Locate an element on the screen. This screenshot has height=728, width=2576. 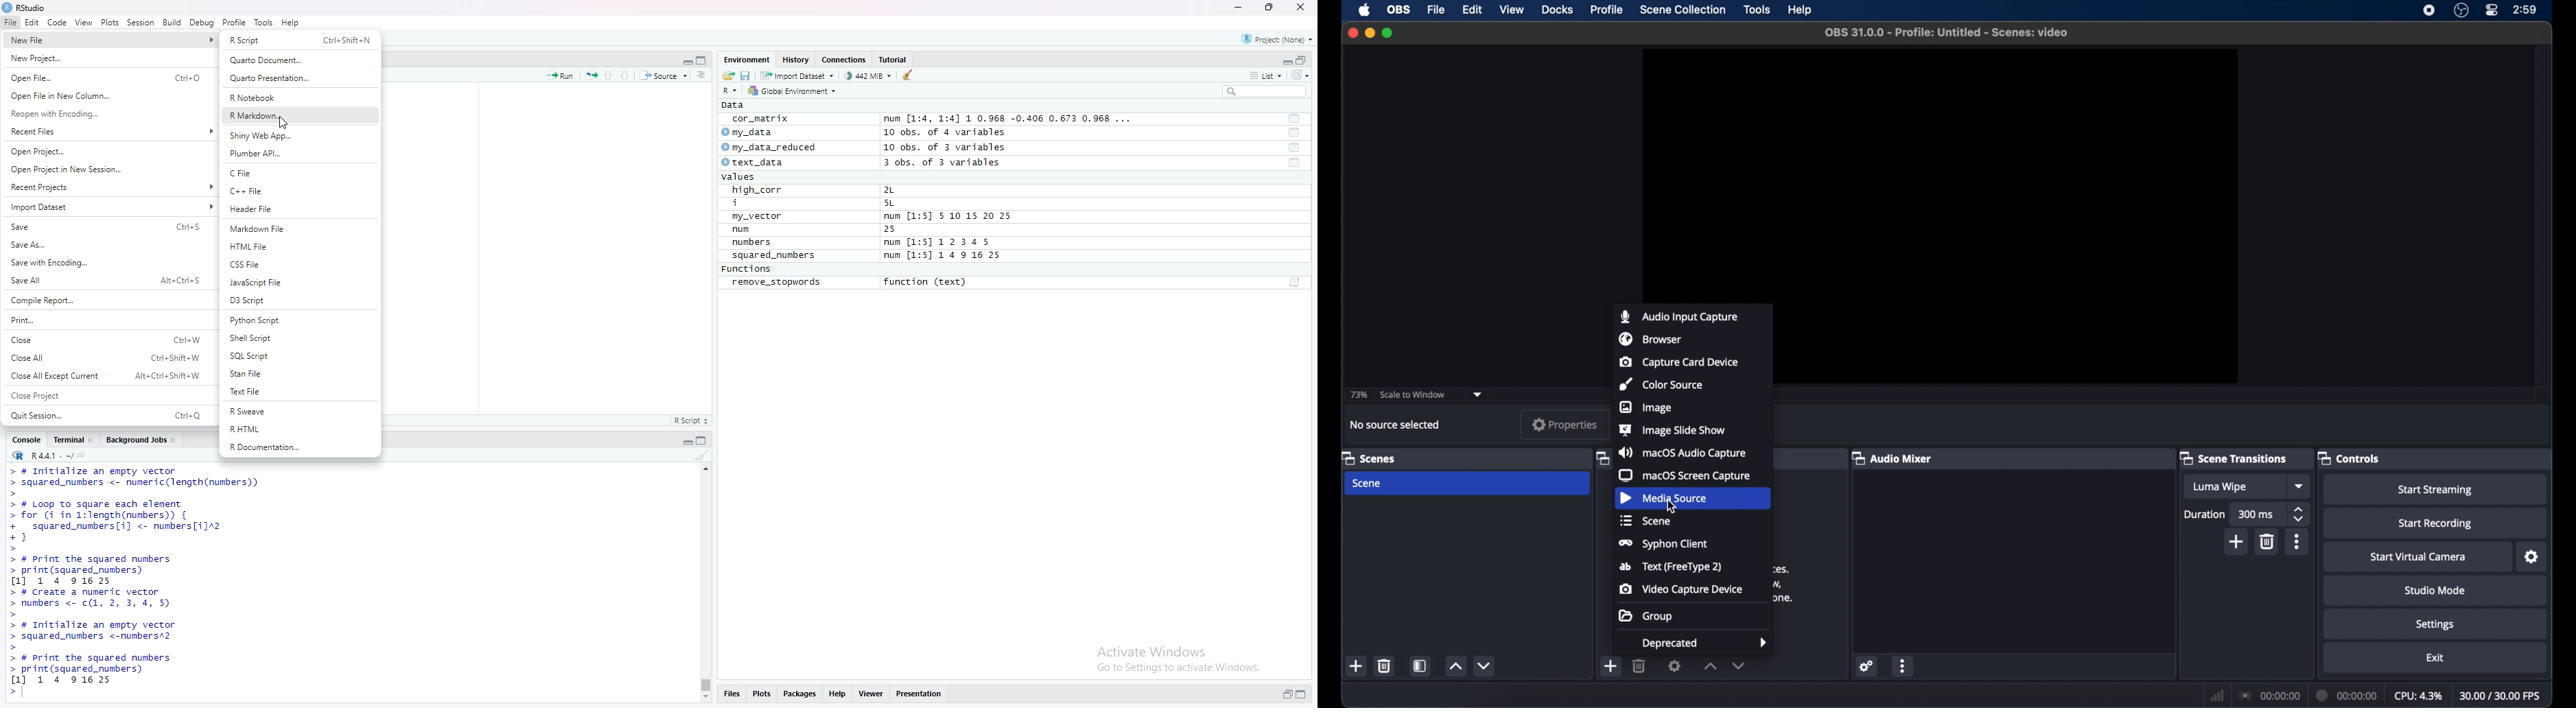
R Documentation... is located at coordinates (298, 448).